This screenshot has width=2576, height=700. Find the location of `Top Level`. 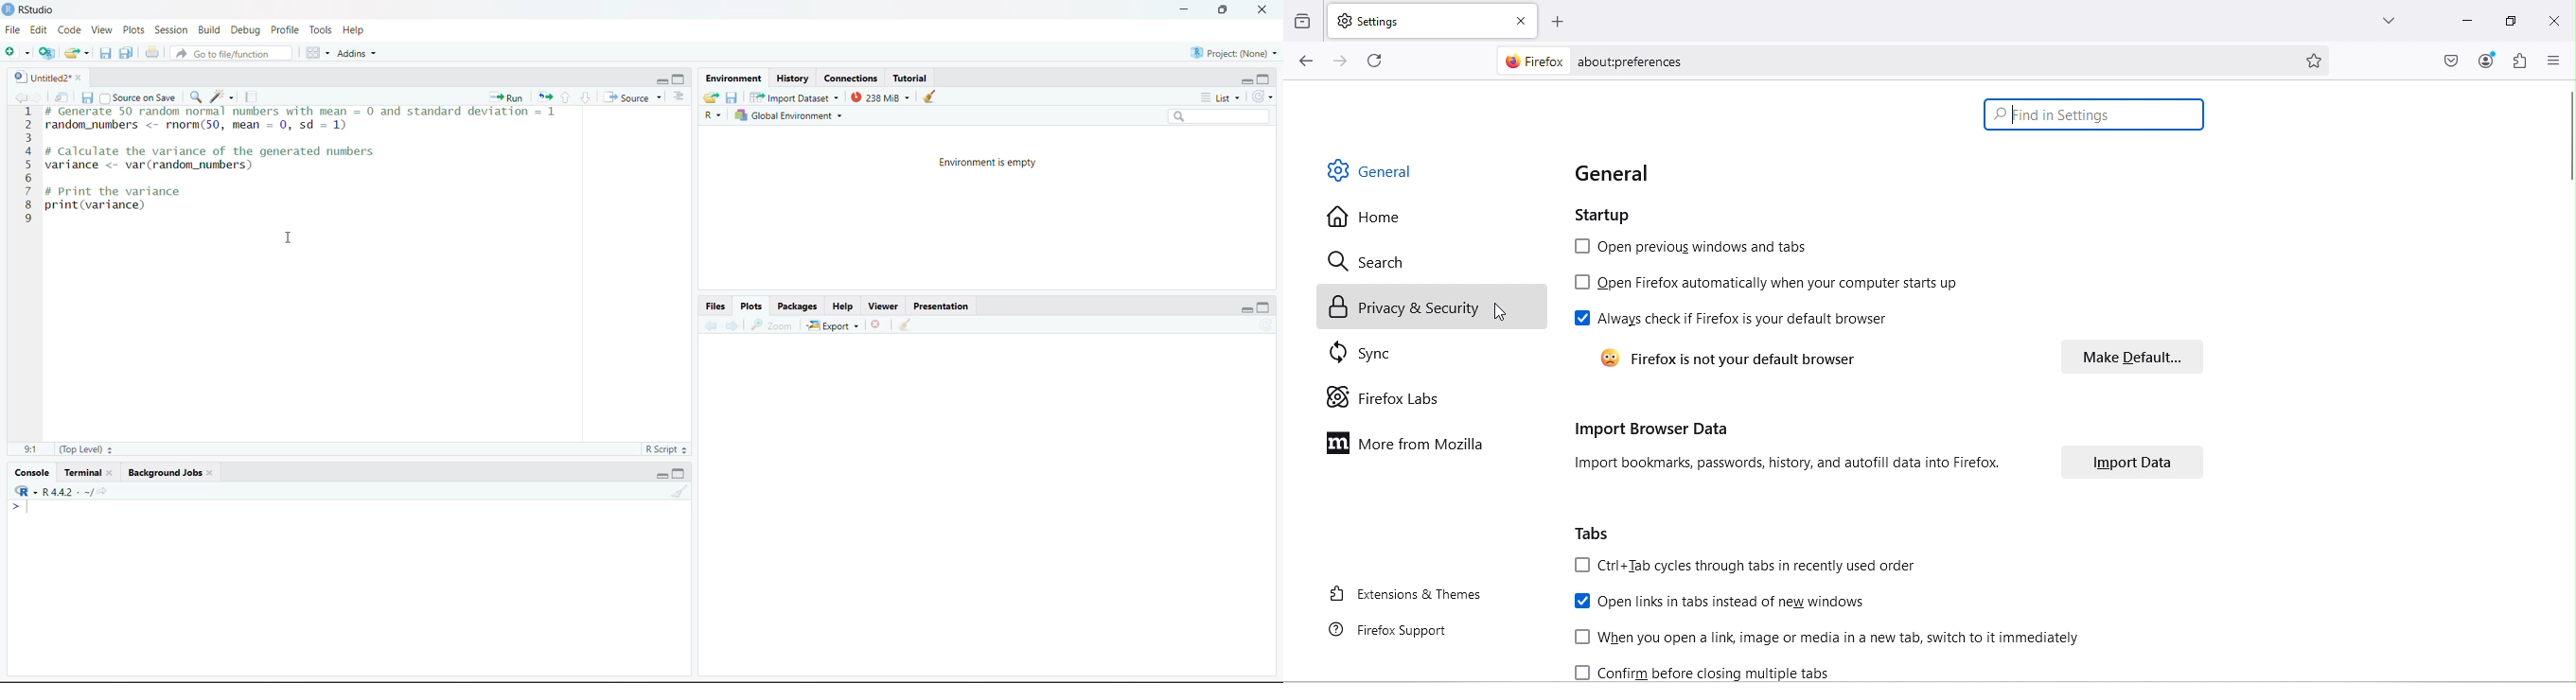

Top Level is located at coordinates (86, 449).